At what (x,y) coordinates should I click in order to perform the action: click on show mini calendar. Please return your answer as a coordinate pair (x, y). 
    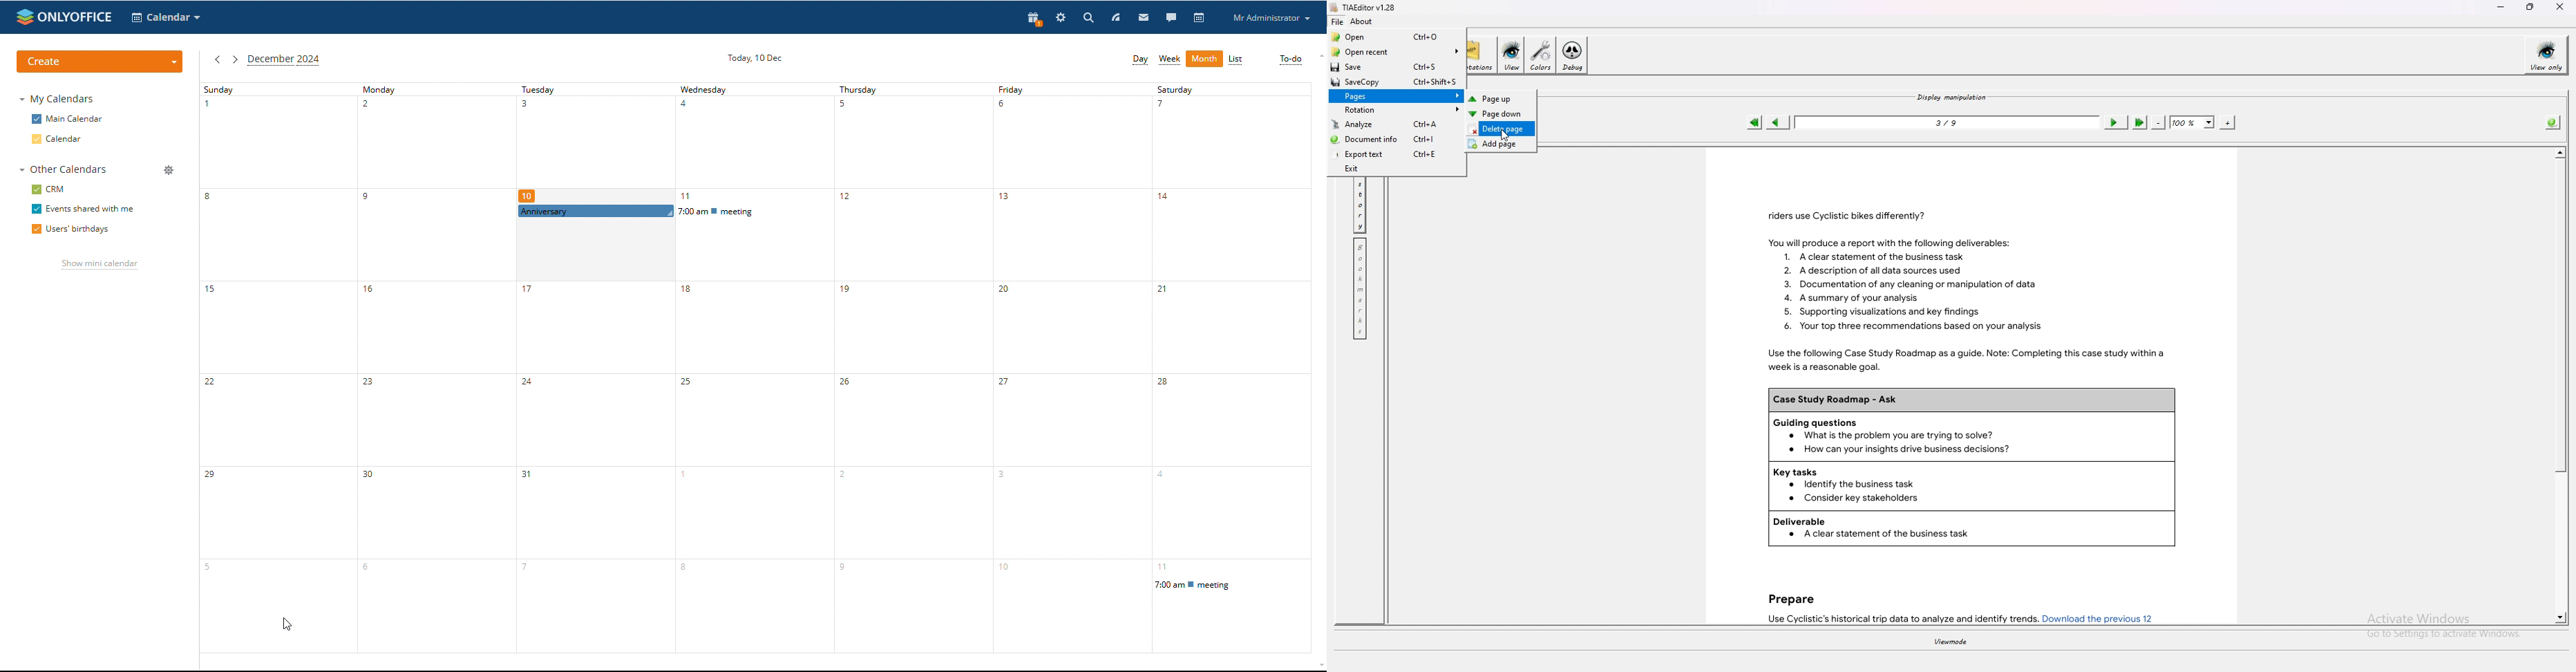
    Looking at the image, I should click on (100, 265).